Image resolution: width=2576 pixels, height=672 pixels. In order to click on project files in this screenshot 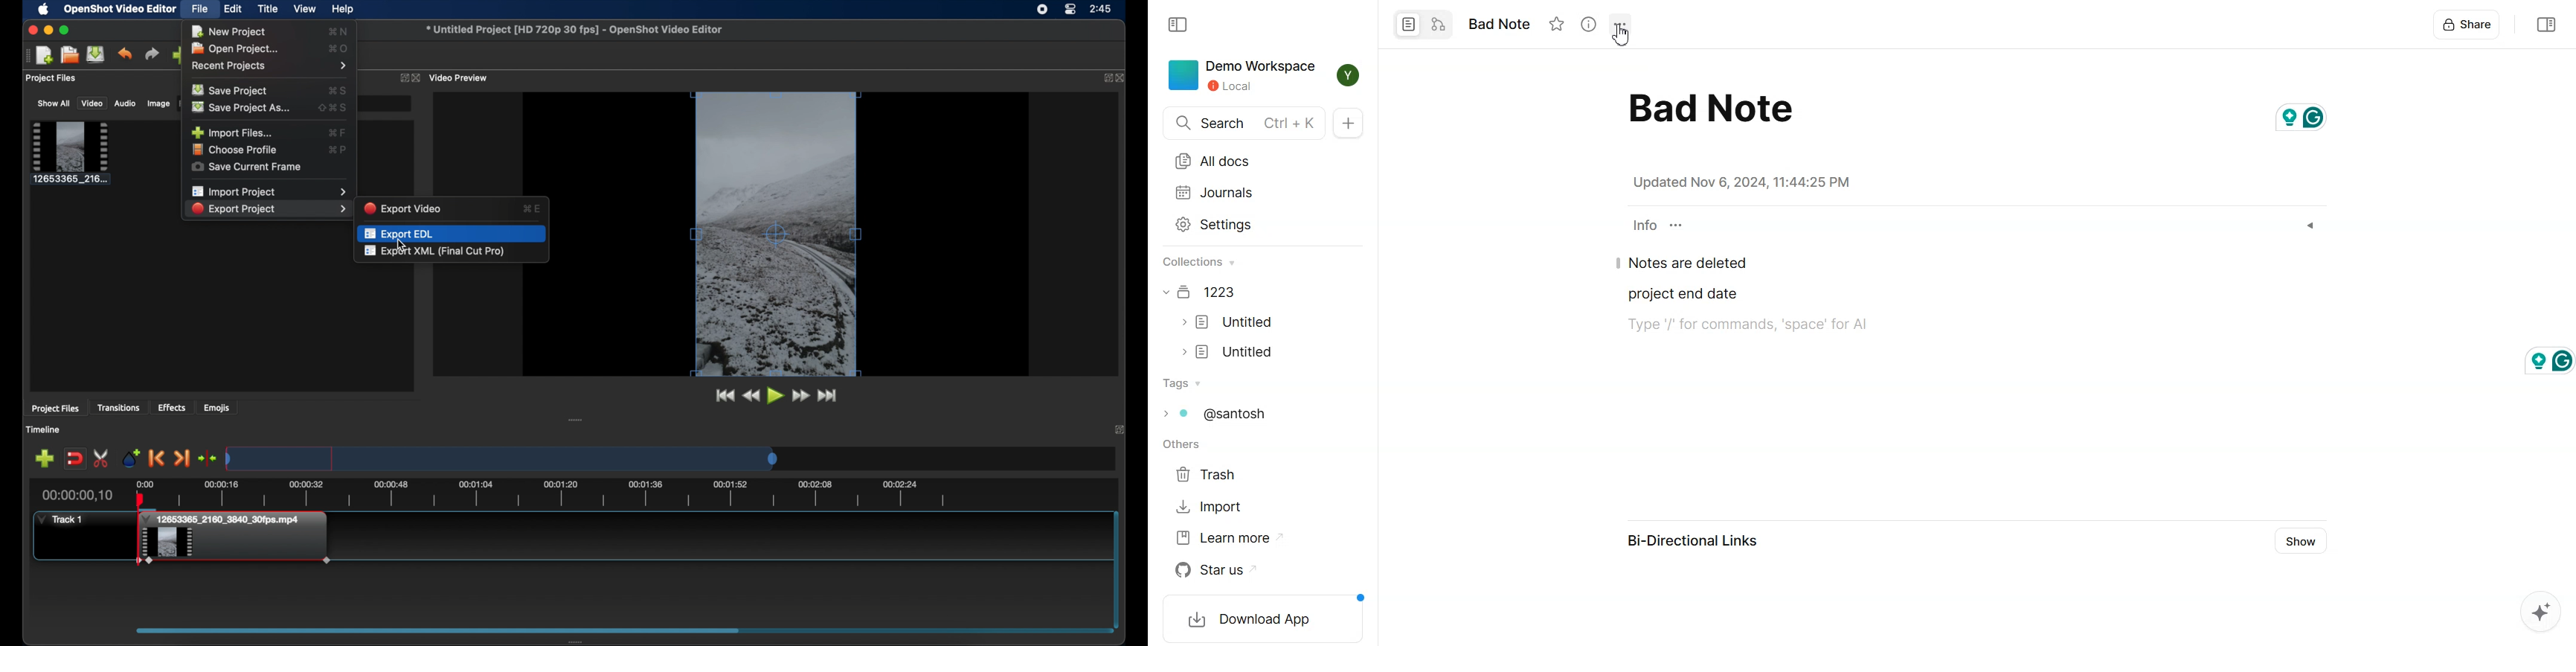, I will do `click(52, 79)`.